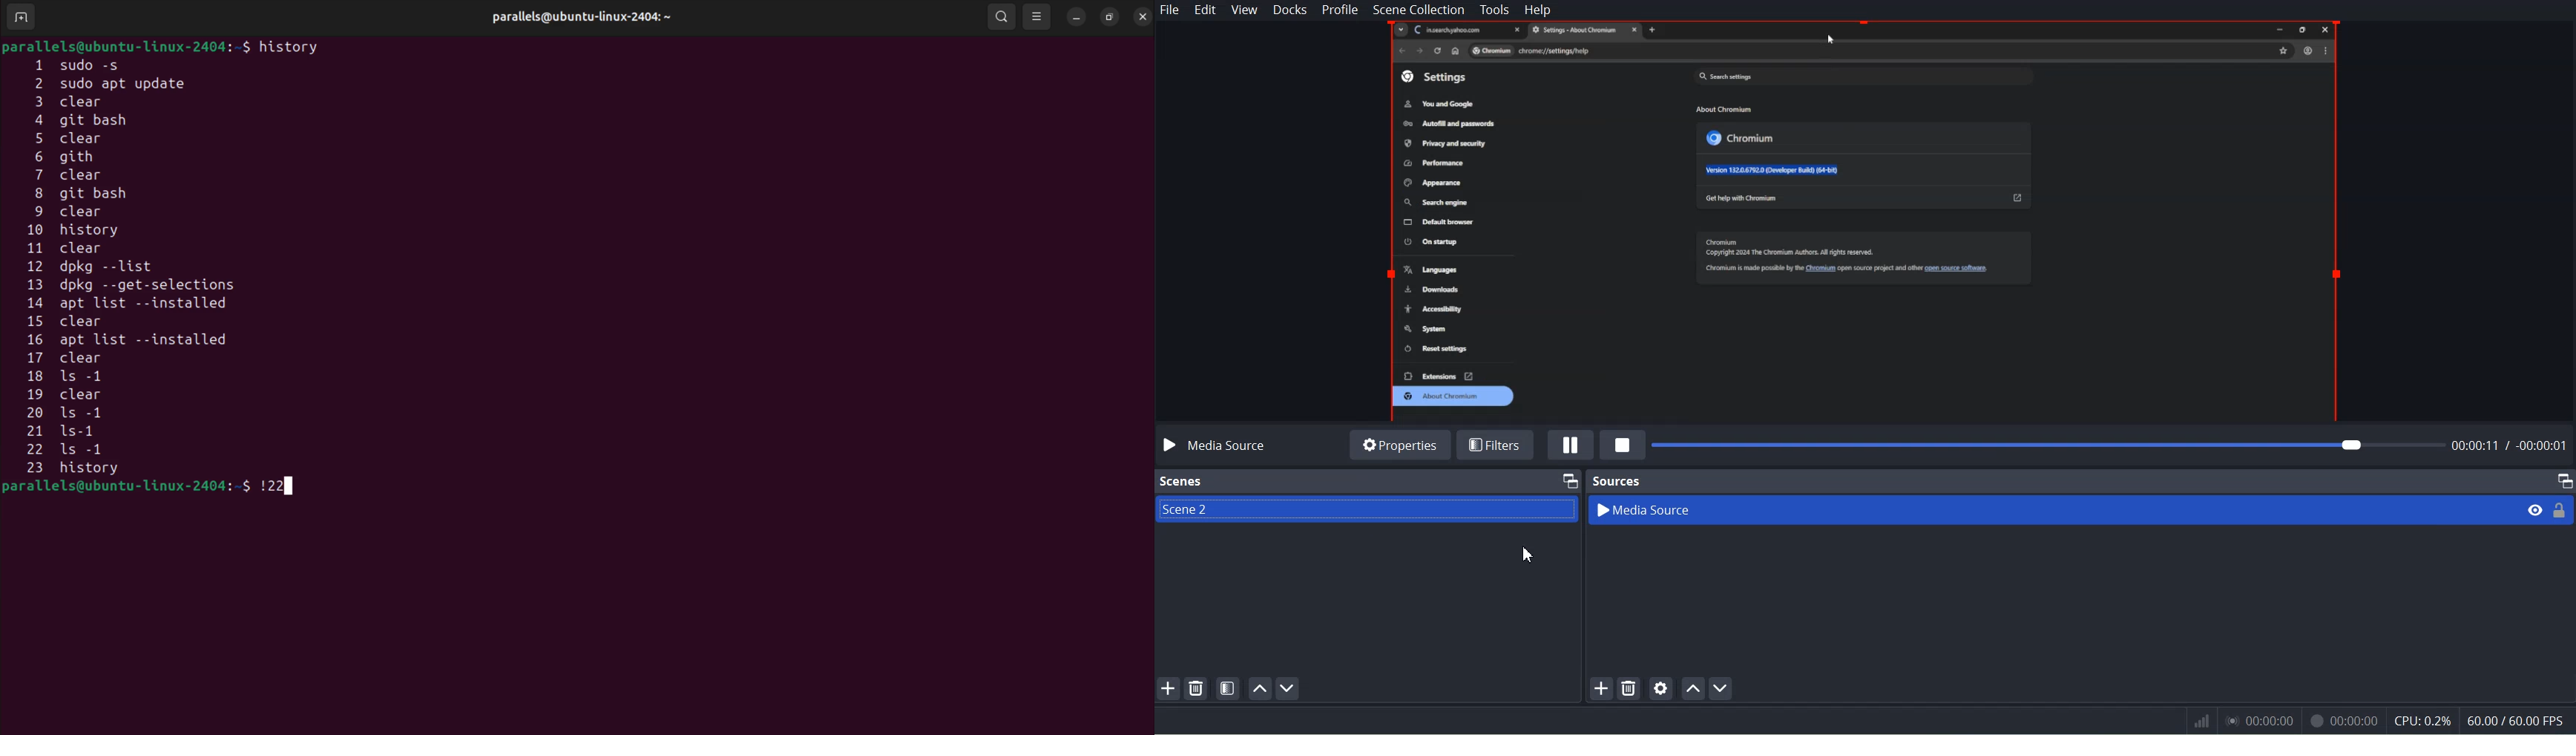 The width and height of the screenshot is (2576, 756). What do you see at coordinates (136, 268) in the screenshot?
I see `12 dpkg list` at bounding box center [136, 268].